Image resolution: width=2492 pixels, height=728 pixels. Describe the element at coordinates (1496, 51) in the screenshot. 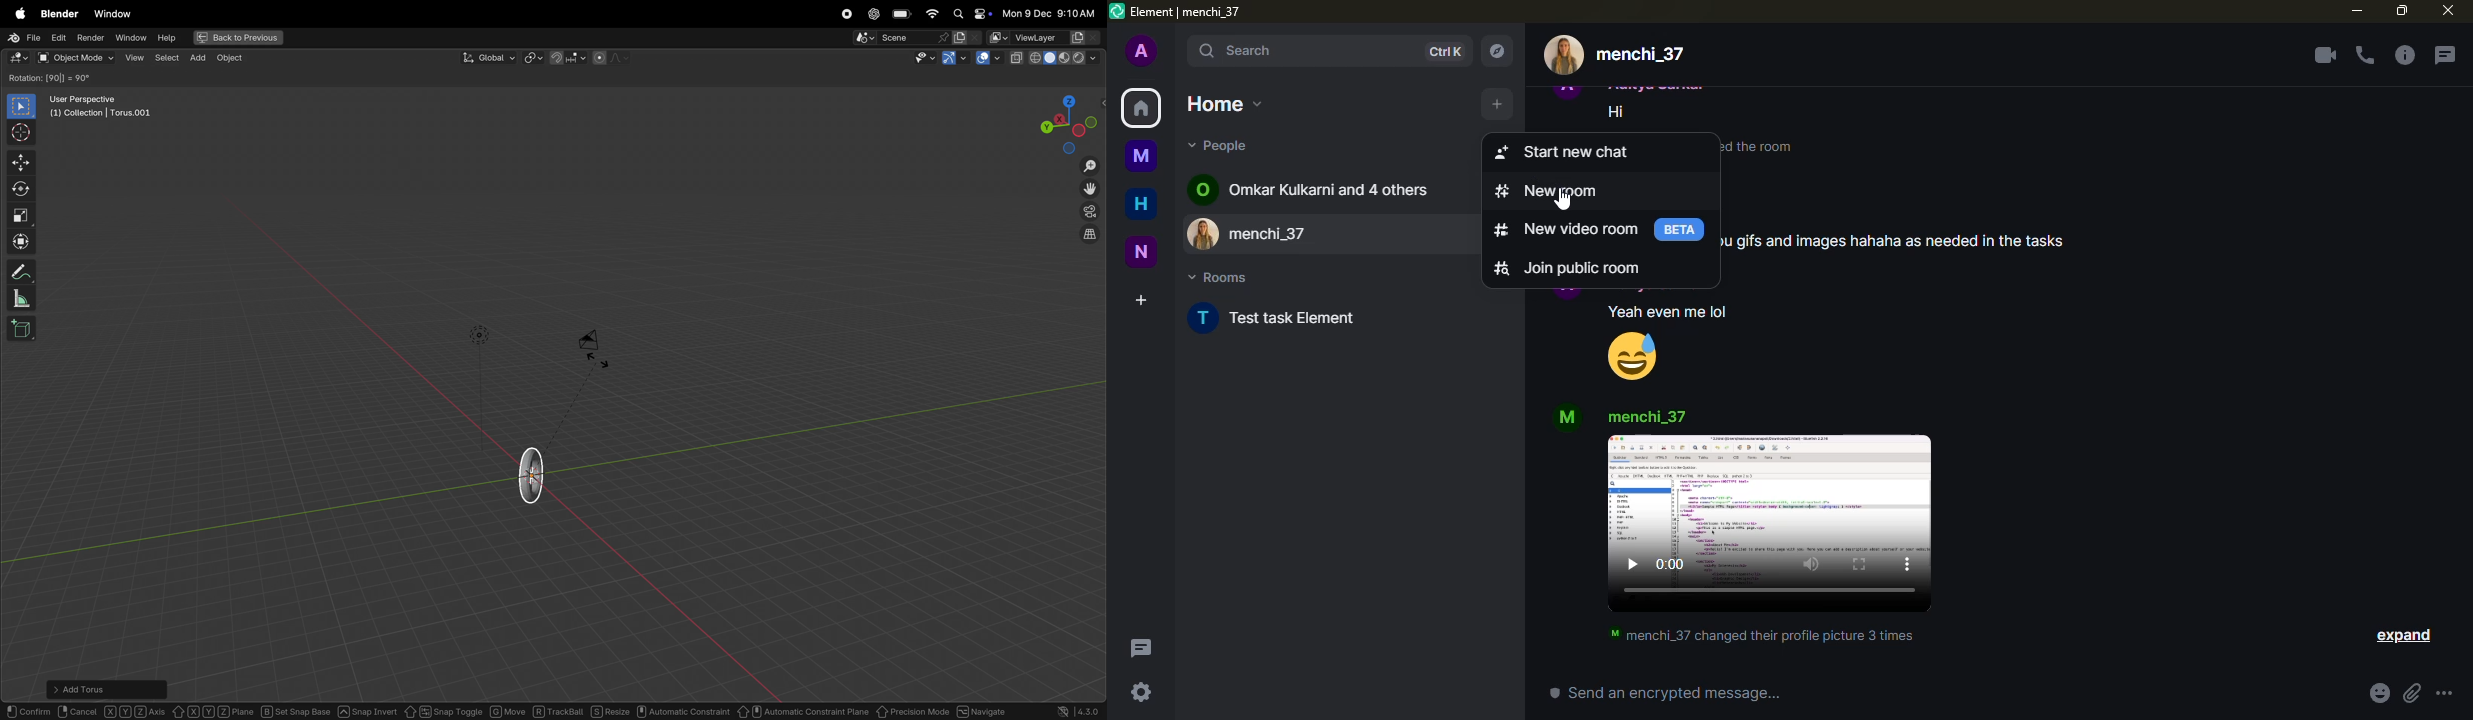

I see `explore rooms` at that location.